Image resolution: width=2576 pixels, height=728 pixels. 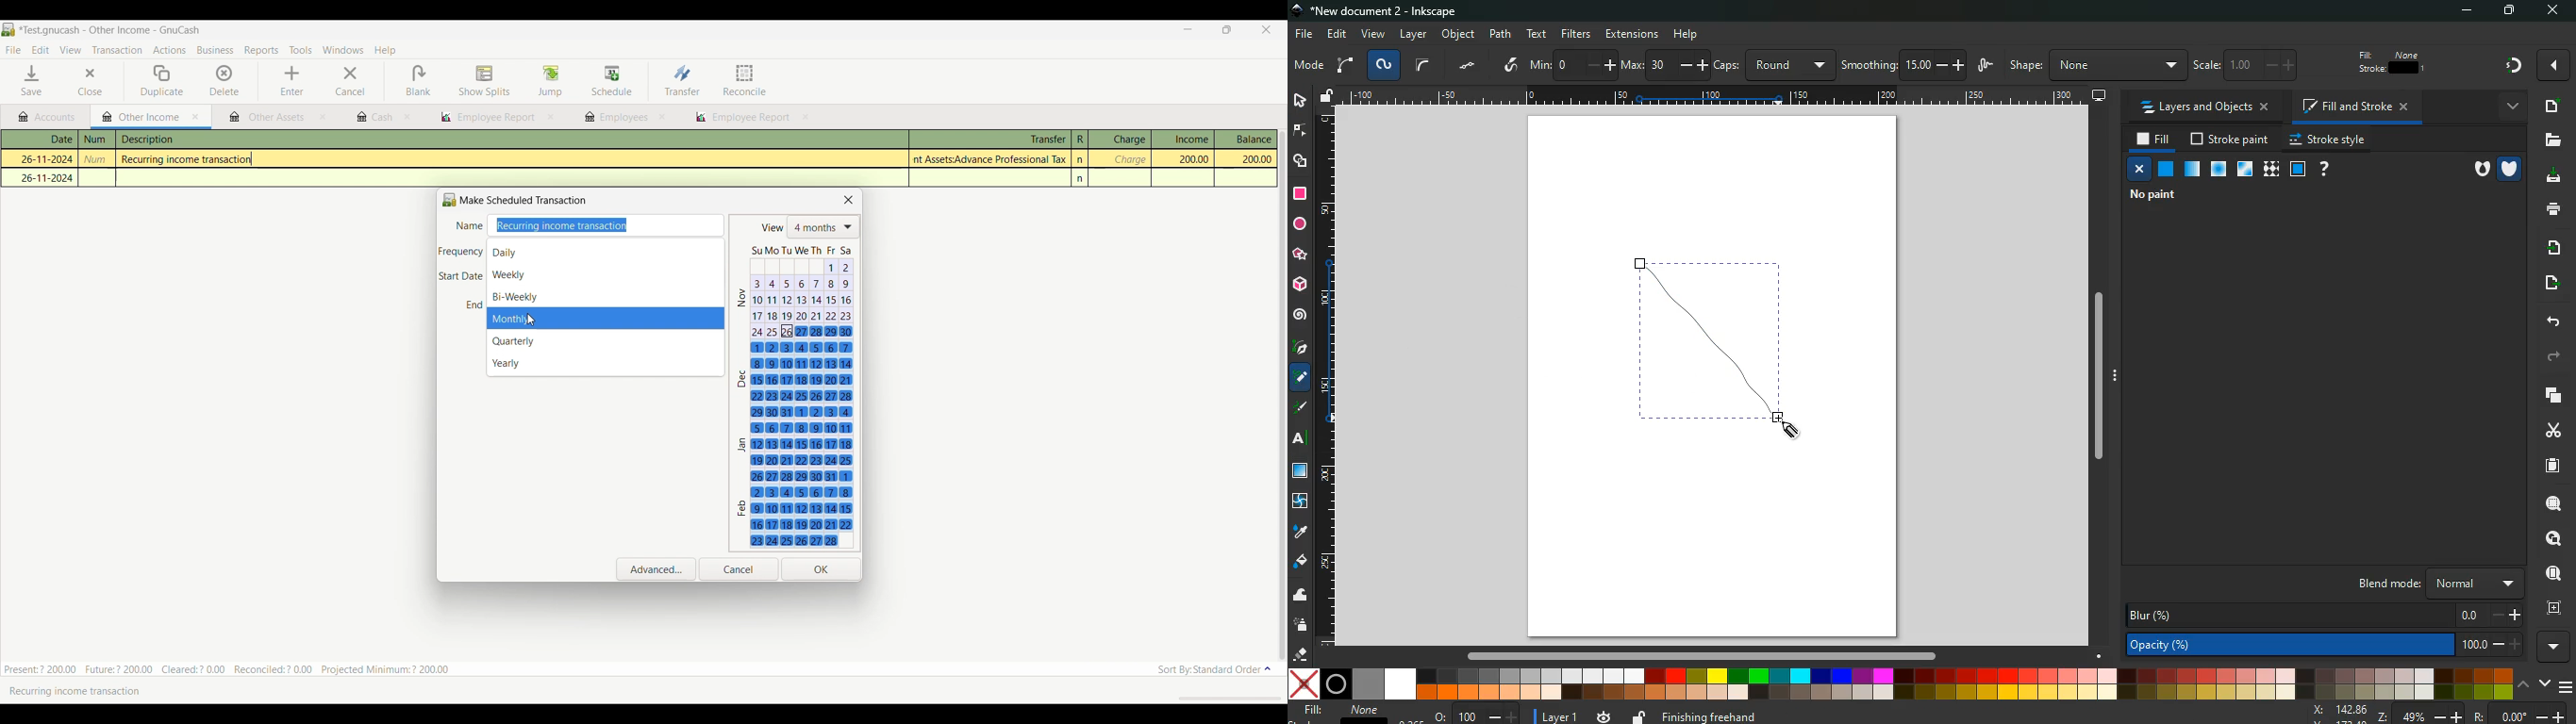 I want to click on Close current tab, so click(x=196, y=117).